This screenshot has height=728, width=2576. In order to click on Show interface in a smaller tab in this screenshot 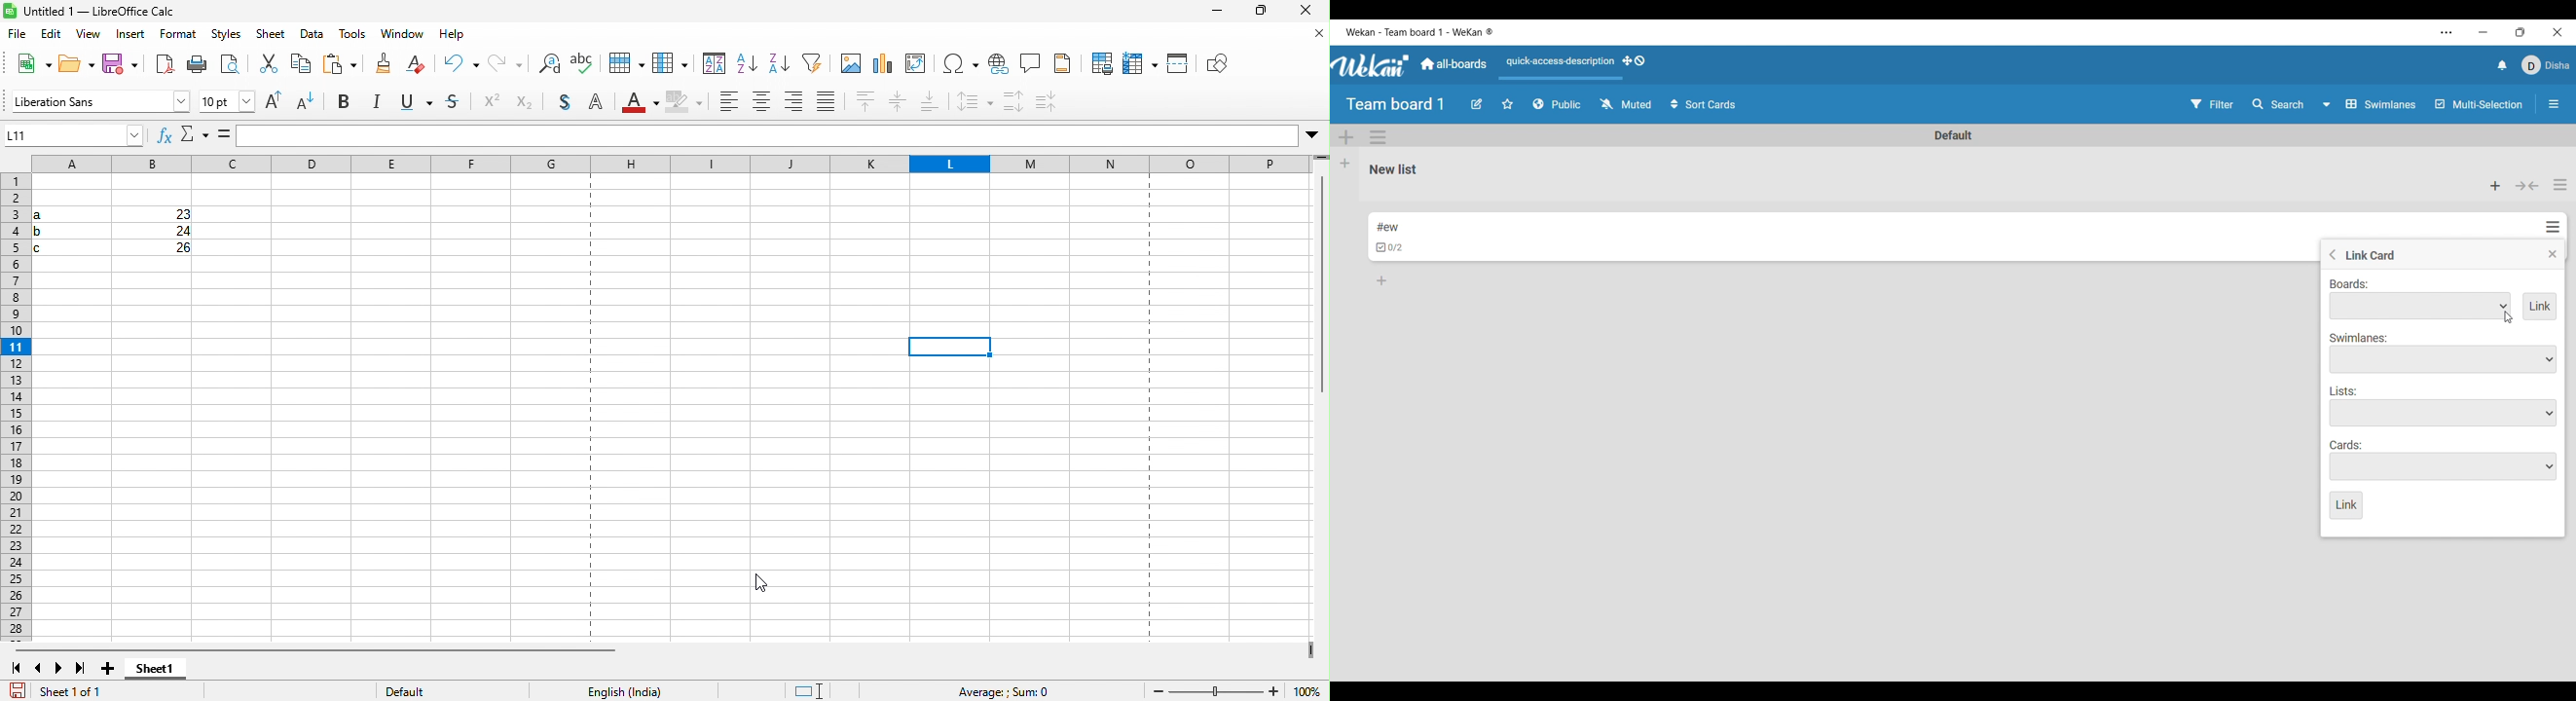, I will do `click(2520, 32)`.